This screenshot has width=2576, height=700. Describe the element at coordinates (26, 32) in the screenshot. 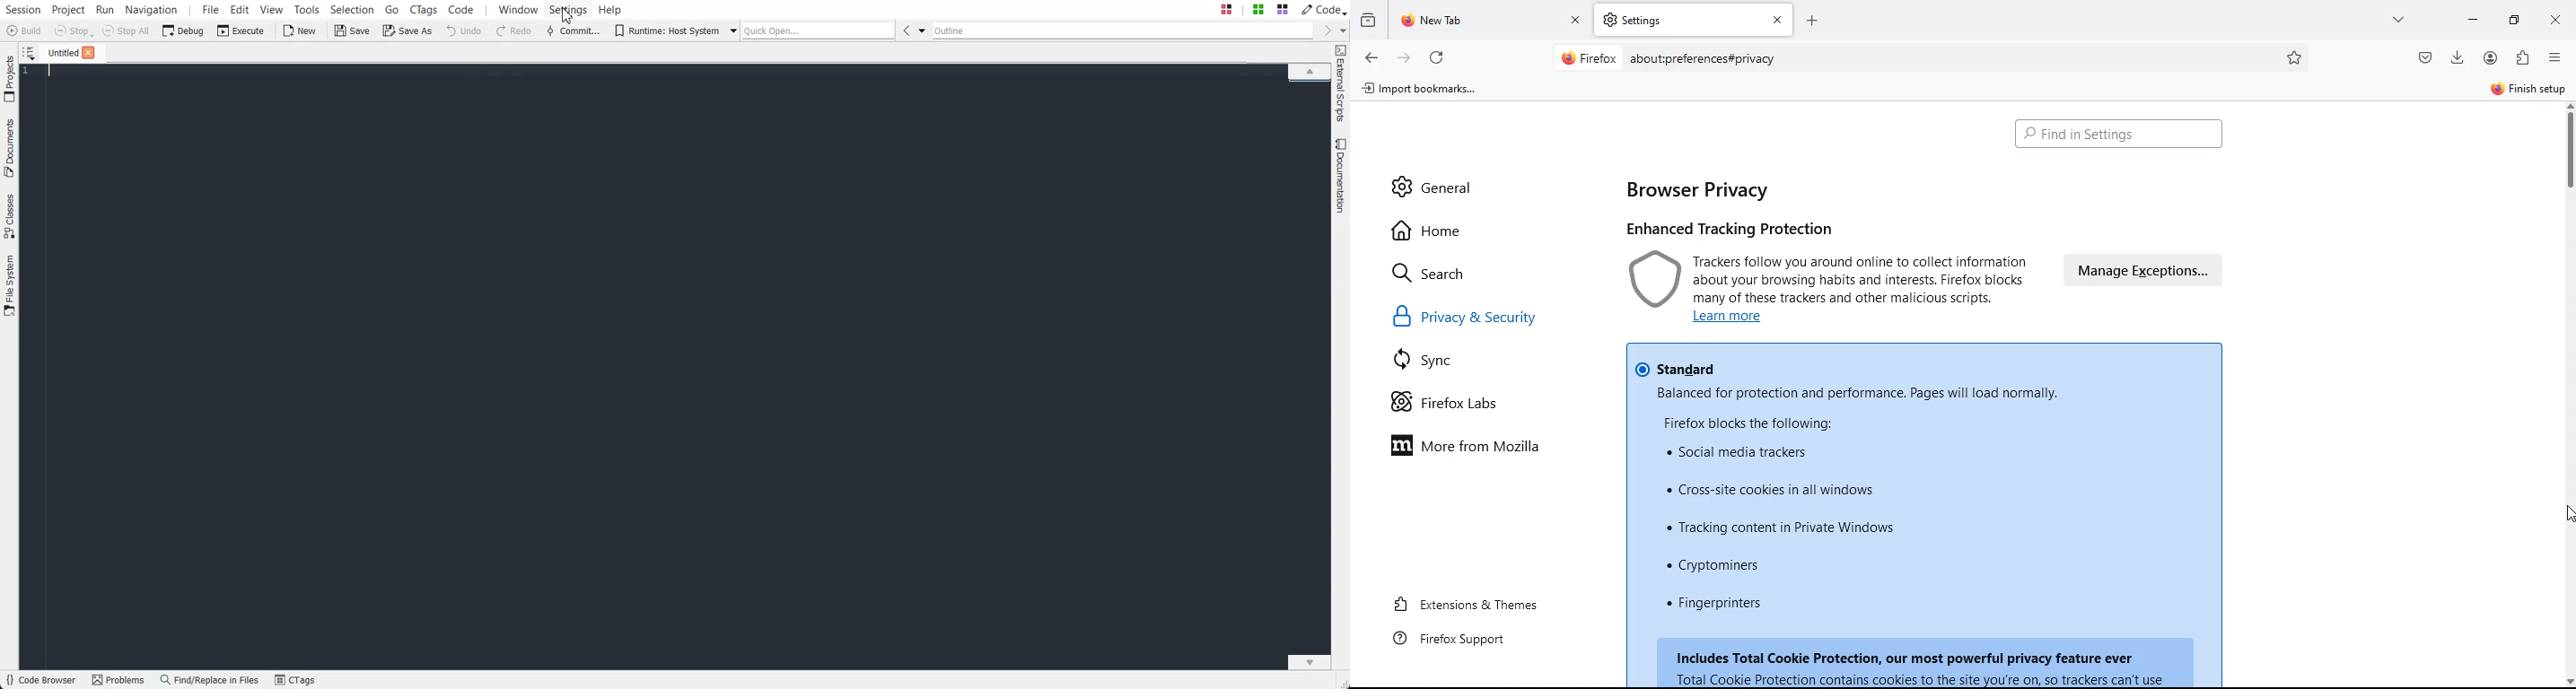

I see `Build` at that location.